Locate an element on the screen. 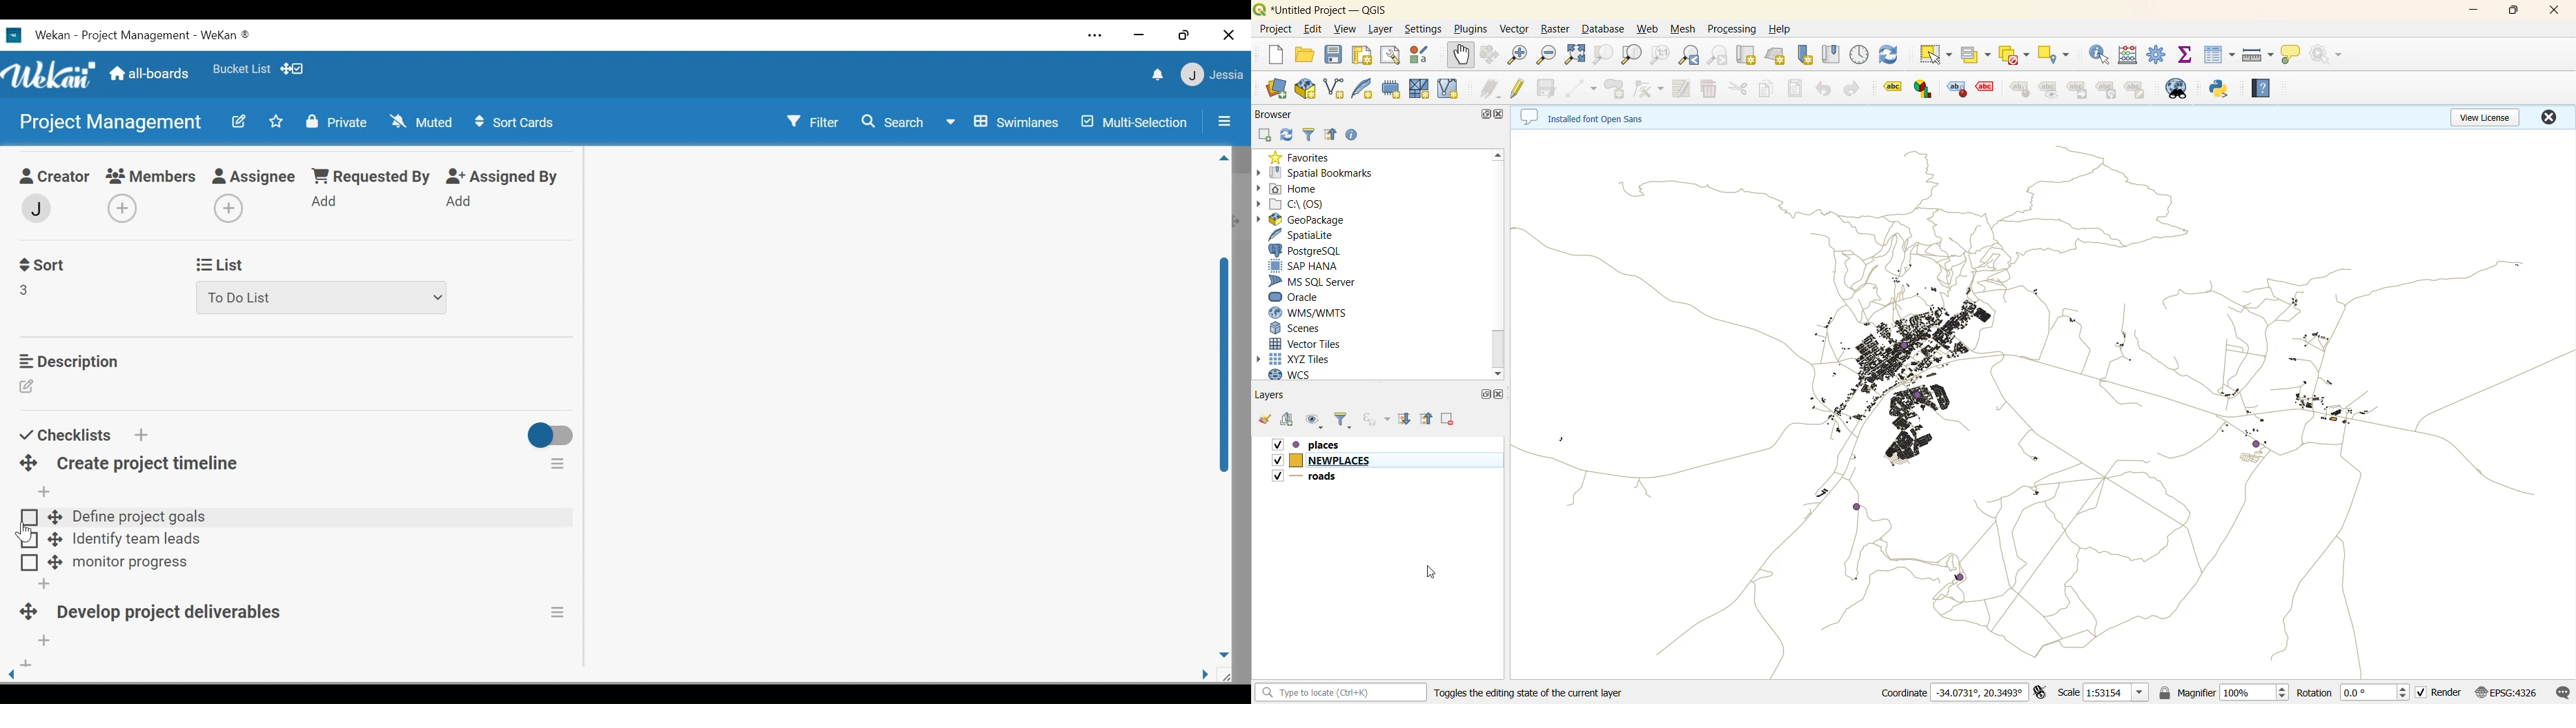 This screenshot has height=728, width=2576. processing is located at coordinates (1734, 27).